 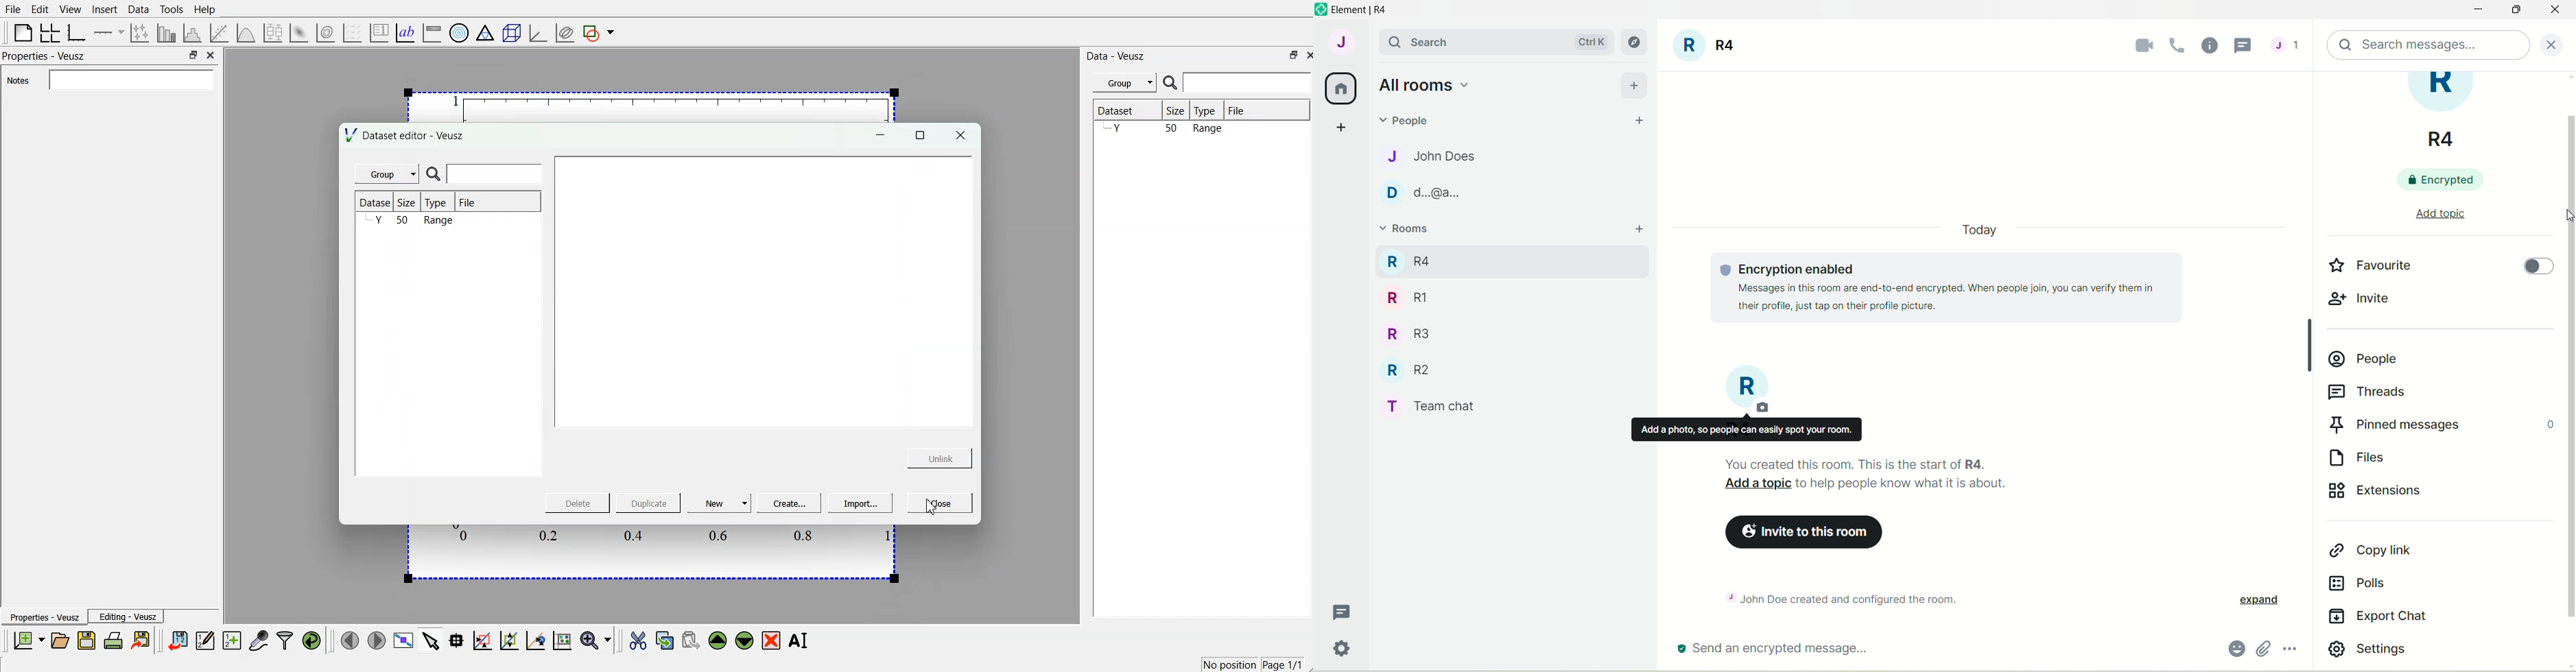 What do you see at coordinates (2440, 212) in the screenshot?
I see `add topic` at bounding box center [2440, 212].